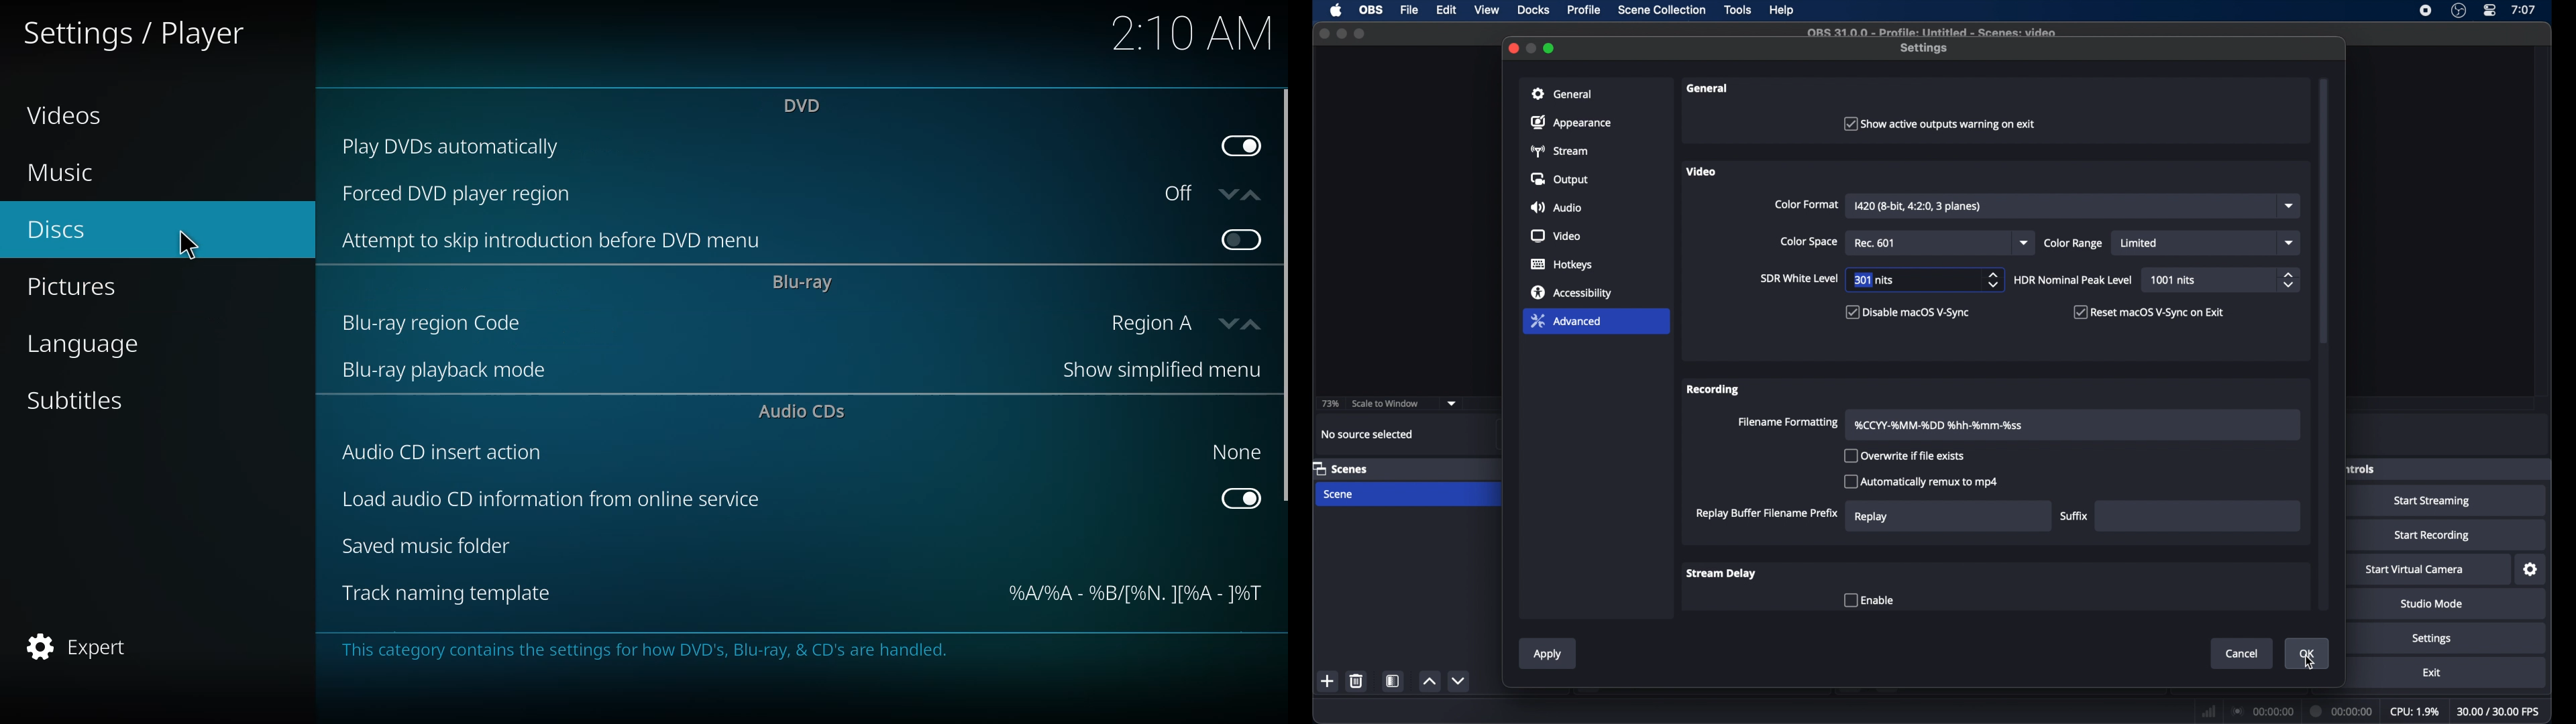  What do you see at coordinates (2307, 654) in the screenshot?
I see `ok` at bounding box center [2307, 654].